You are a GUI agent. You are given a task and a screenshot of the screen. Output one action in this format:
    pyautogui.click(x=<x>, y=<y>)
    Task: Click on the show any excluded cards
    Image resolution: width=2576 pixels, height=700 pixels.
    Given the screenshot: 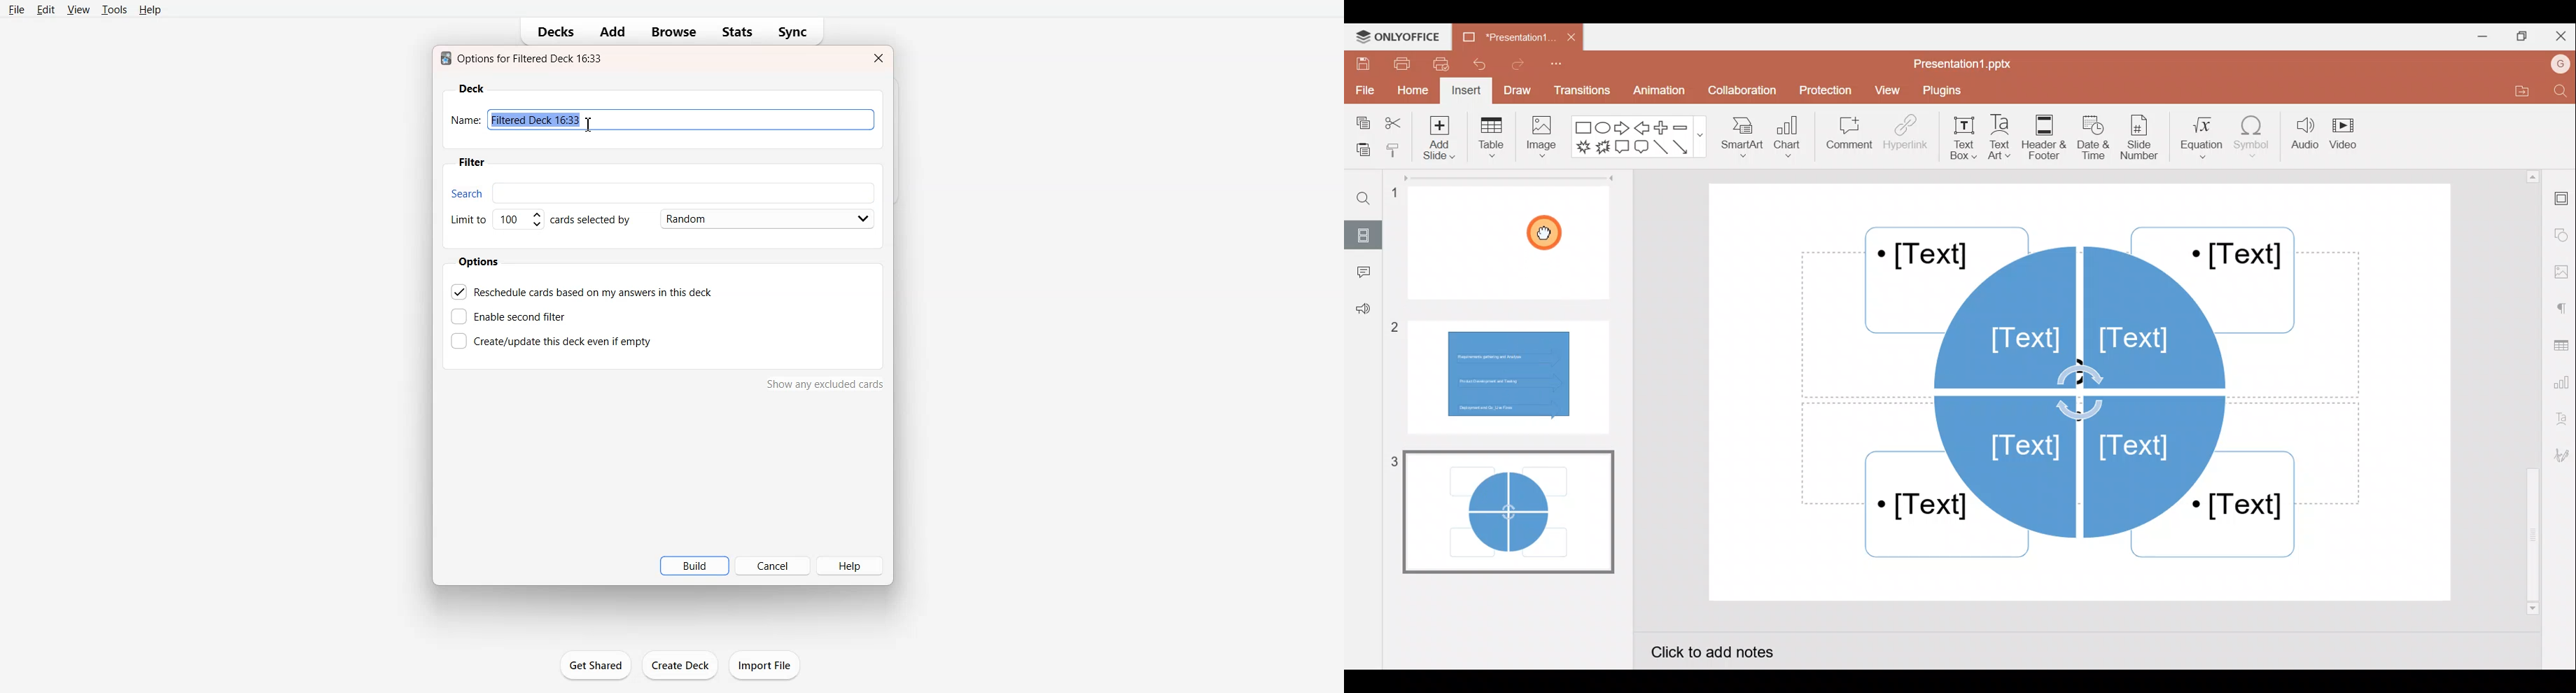 What is the action you would take?
    pyautogui.click(x=825, y=387)
    